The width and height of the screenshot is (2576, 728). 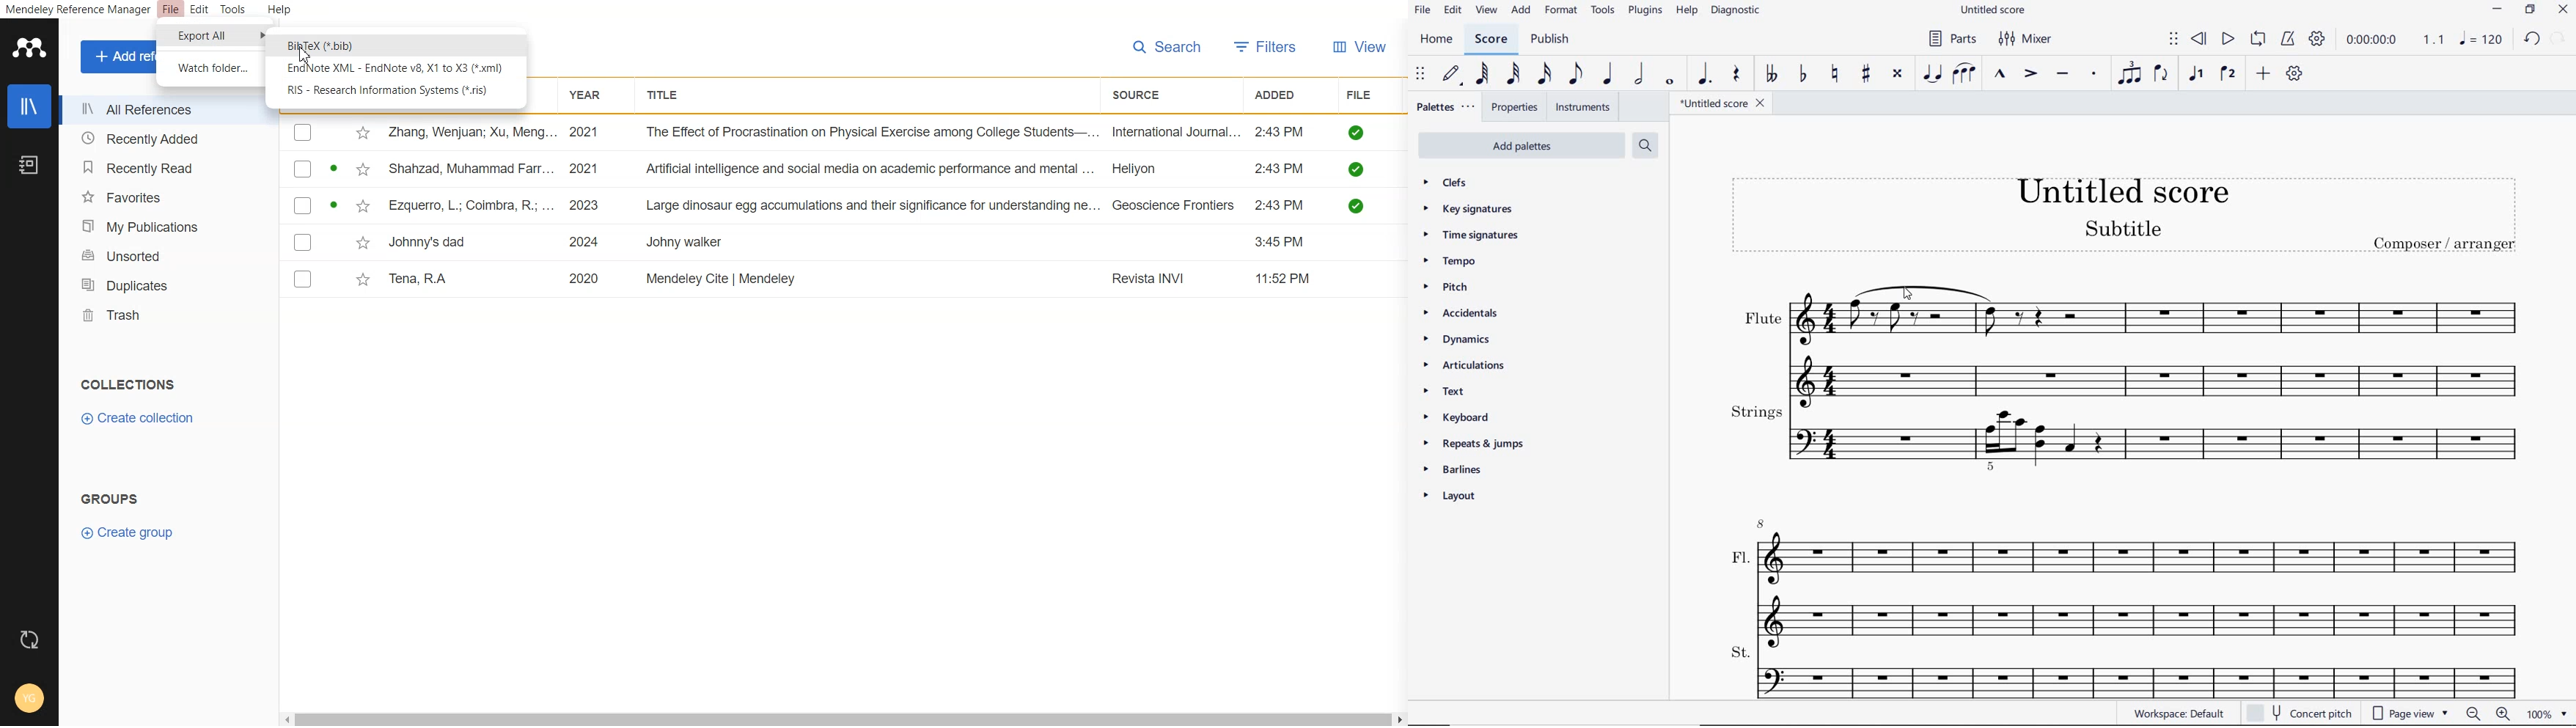 What do you see at coordinates (1177, 132) in the screenshot?
I see `International Journal...` at bounding box center [1177, 132].